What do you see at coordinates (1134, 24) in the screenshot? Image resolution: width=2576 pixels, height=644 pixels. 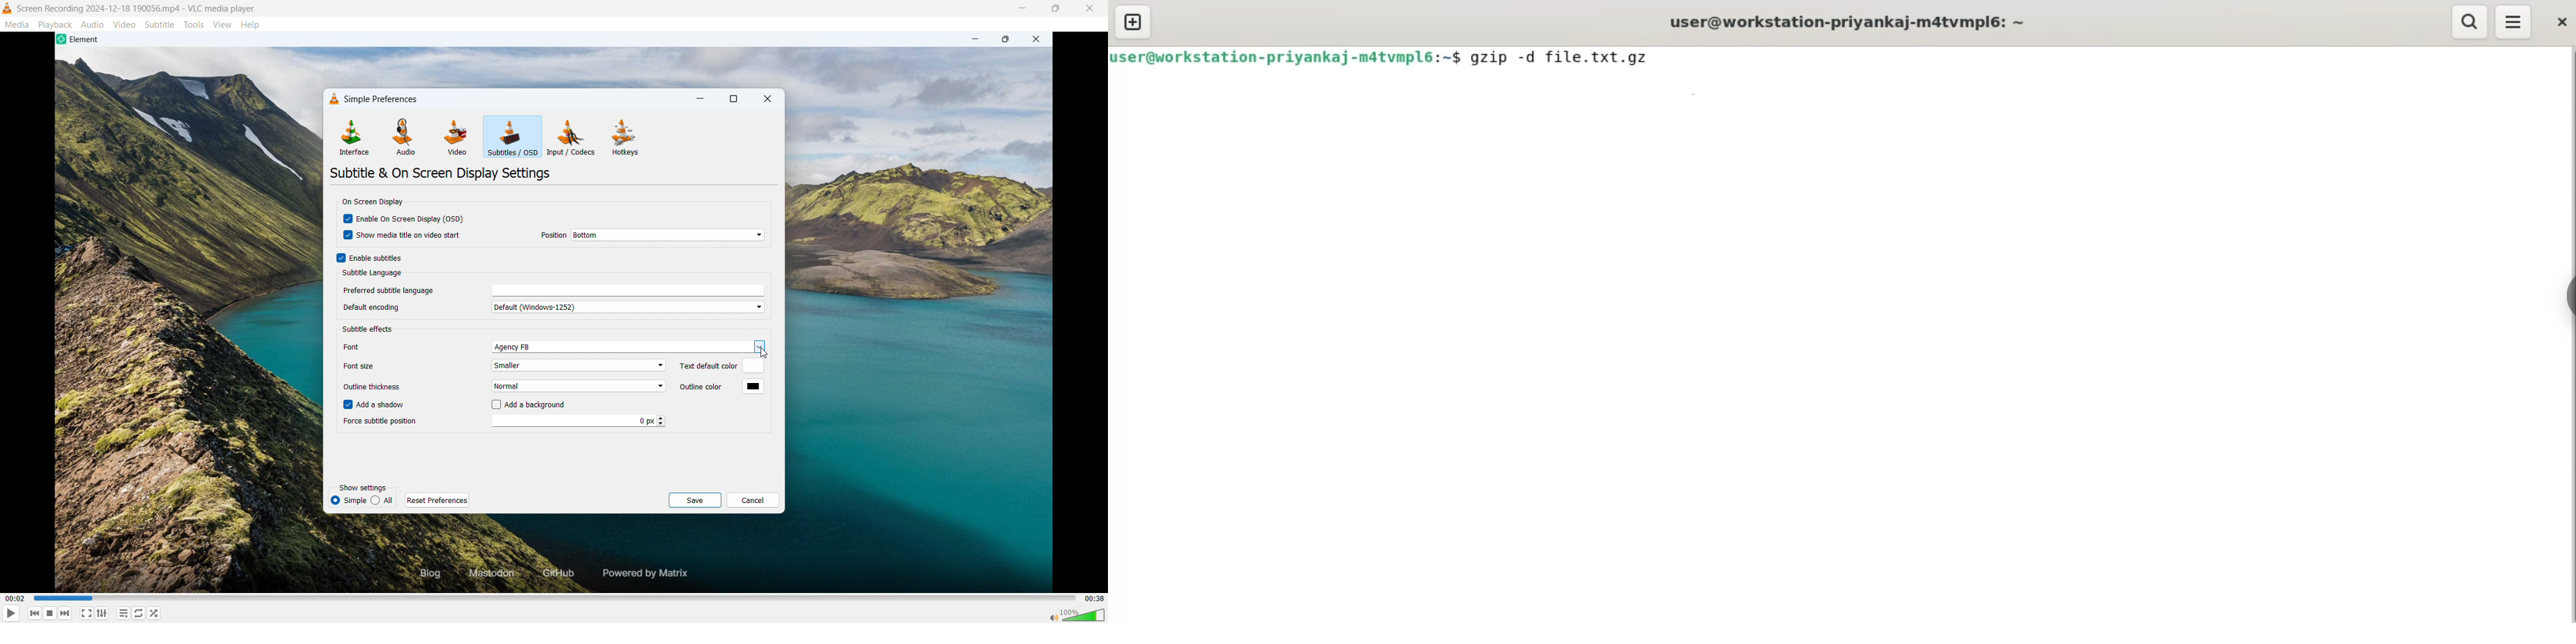 I see `new tab` at bounding box center [1134, 24].